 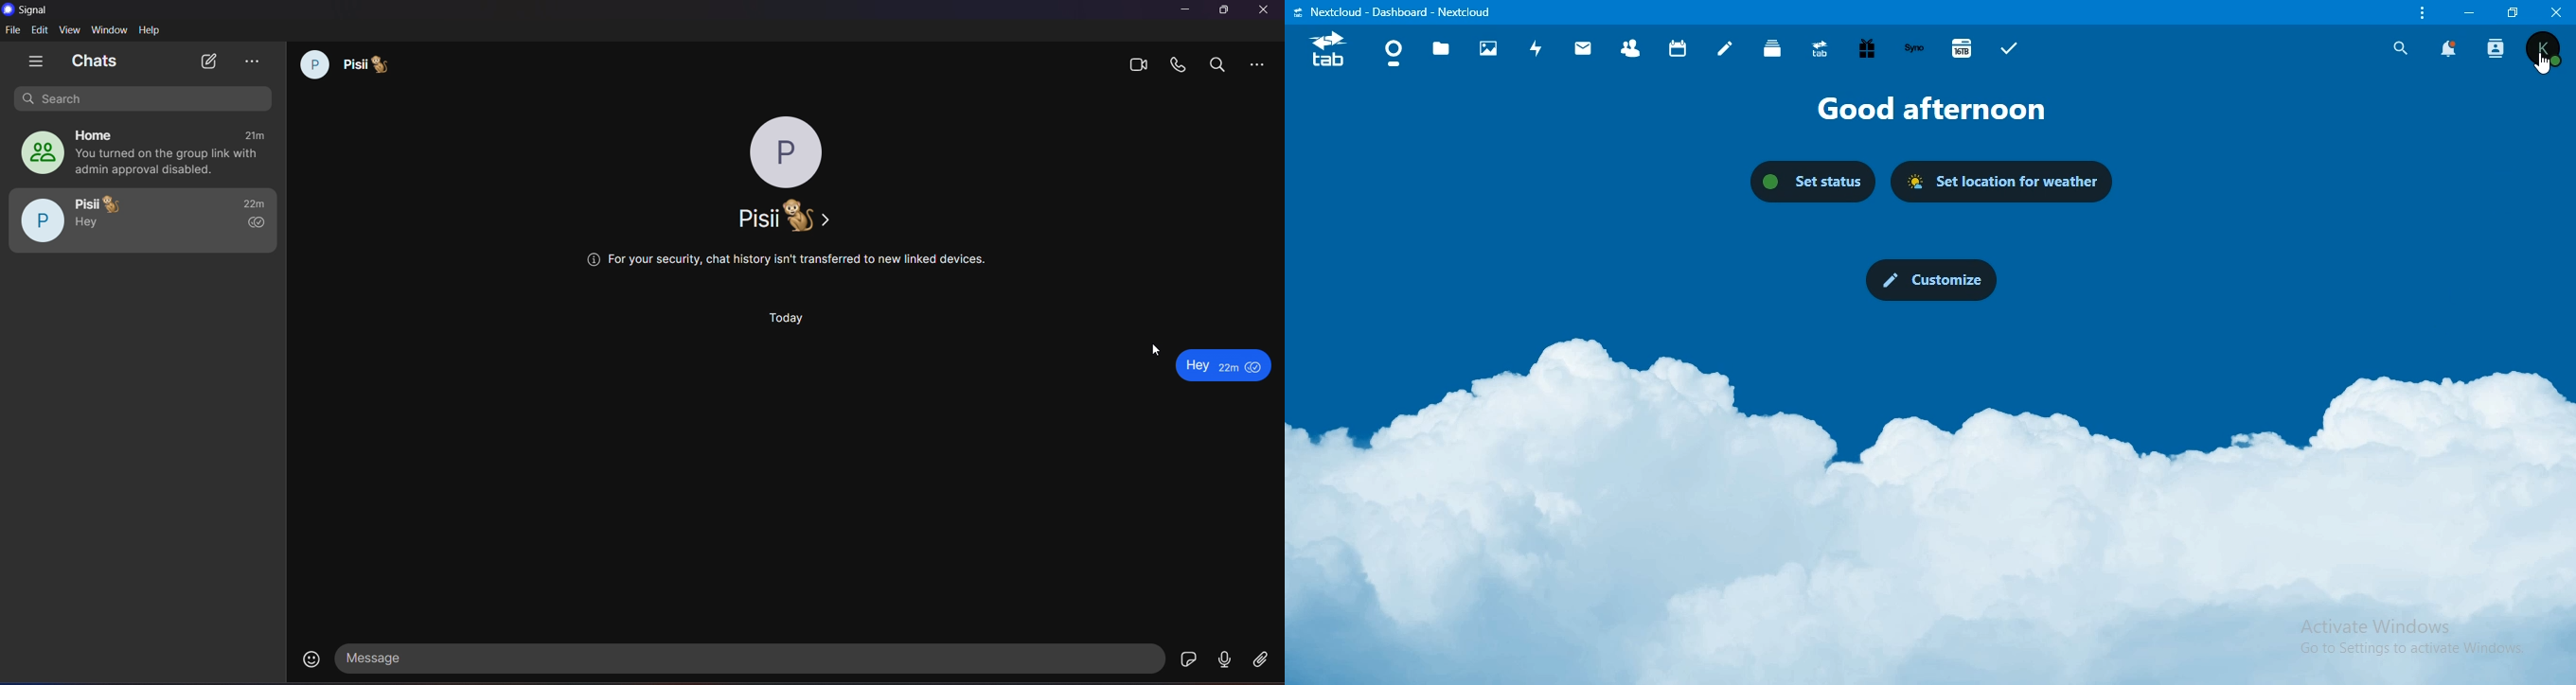 I want to click on search, so click(x=2398, y=47).